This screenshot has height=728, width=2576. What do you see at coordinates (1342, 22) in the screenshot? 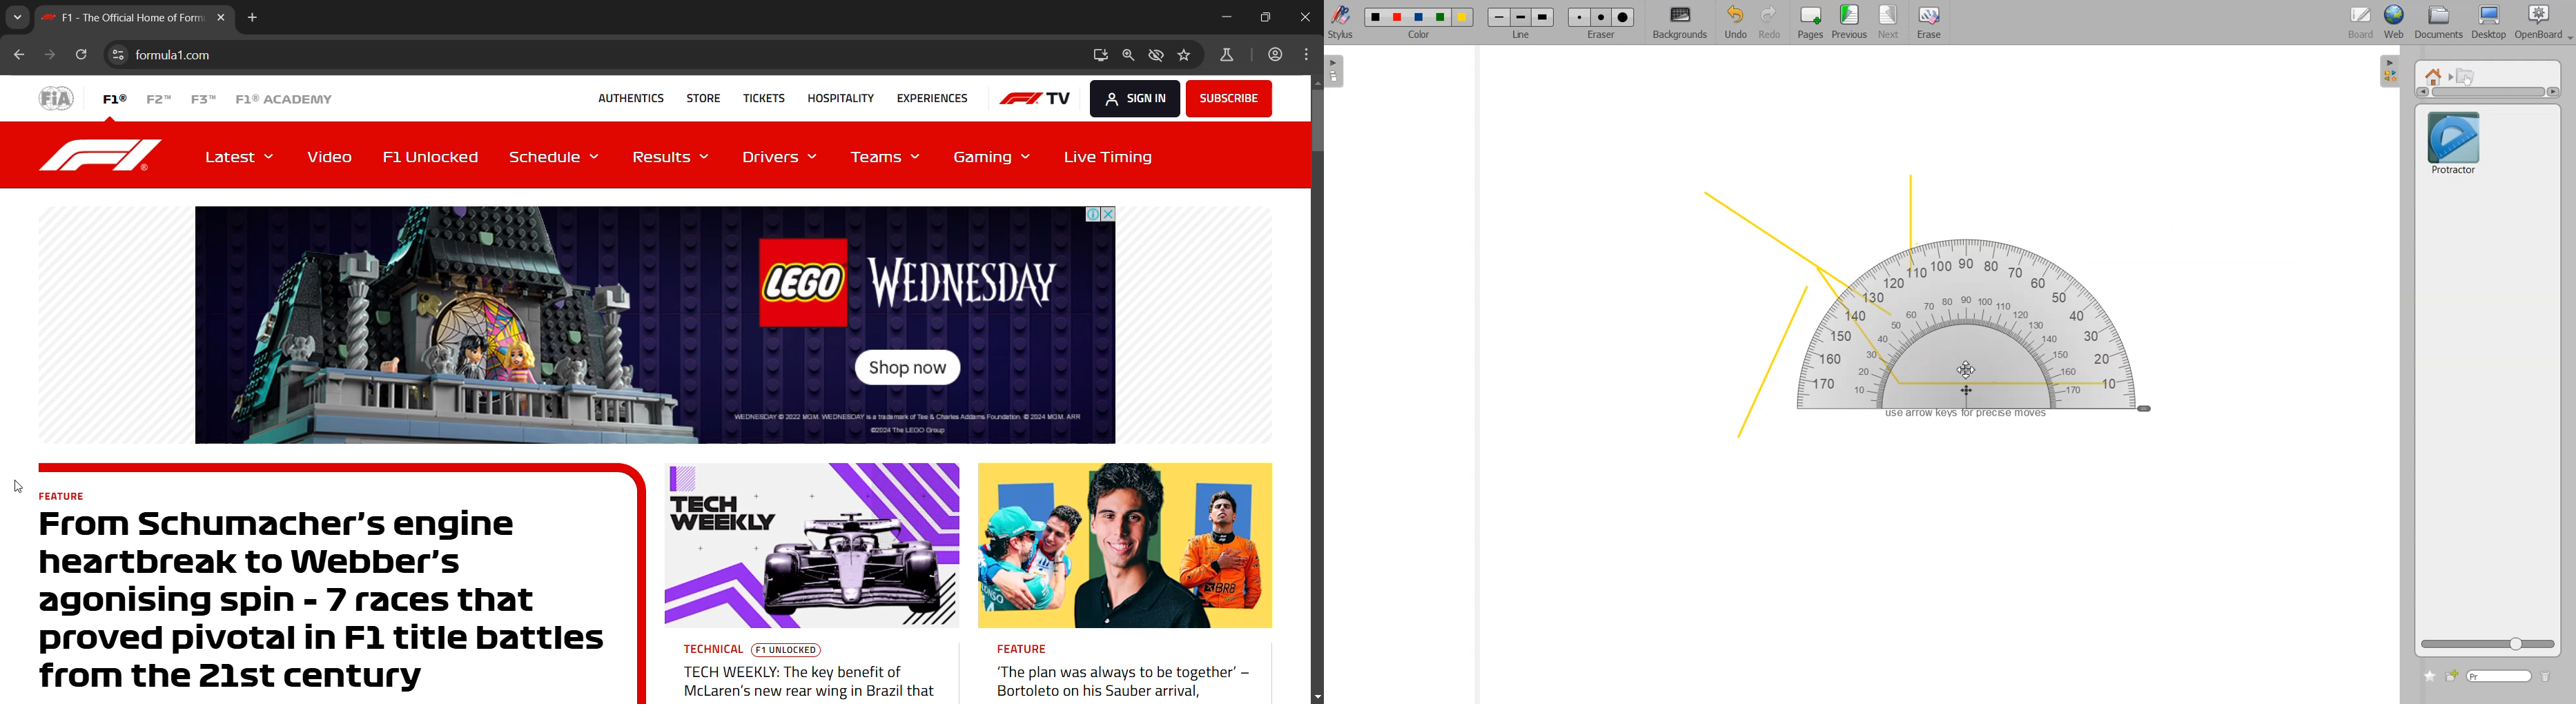
I see `Stylus` at bounding box center [1342, 22].